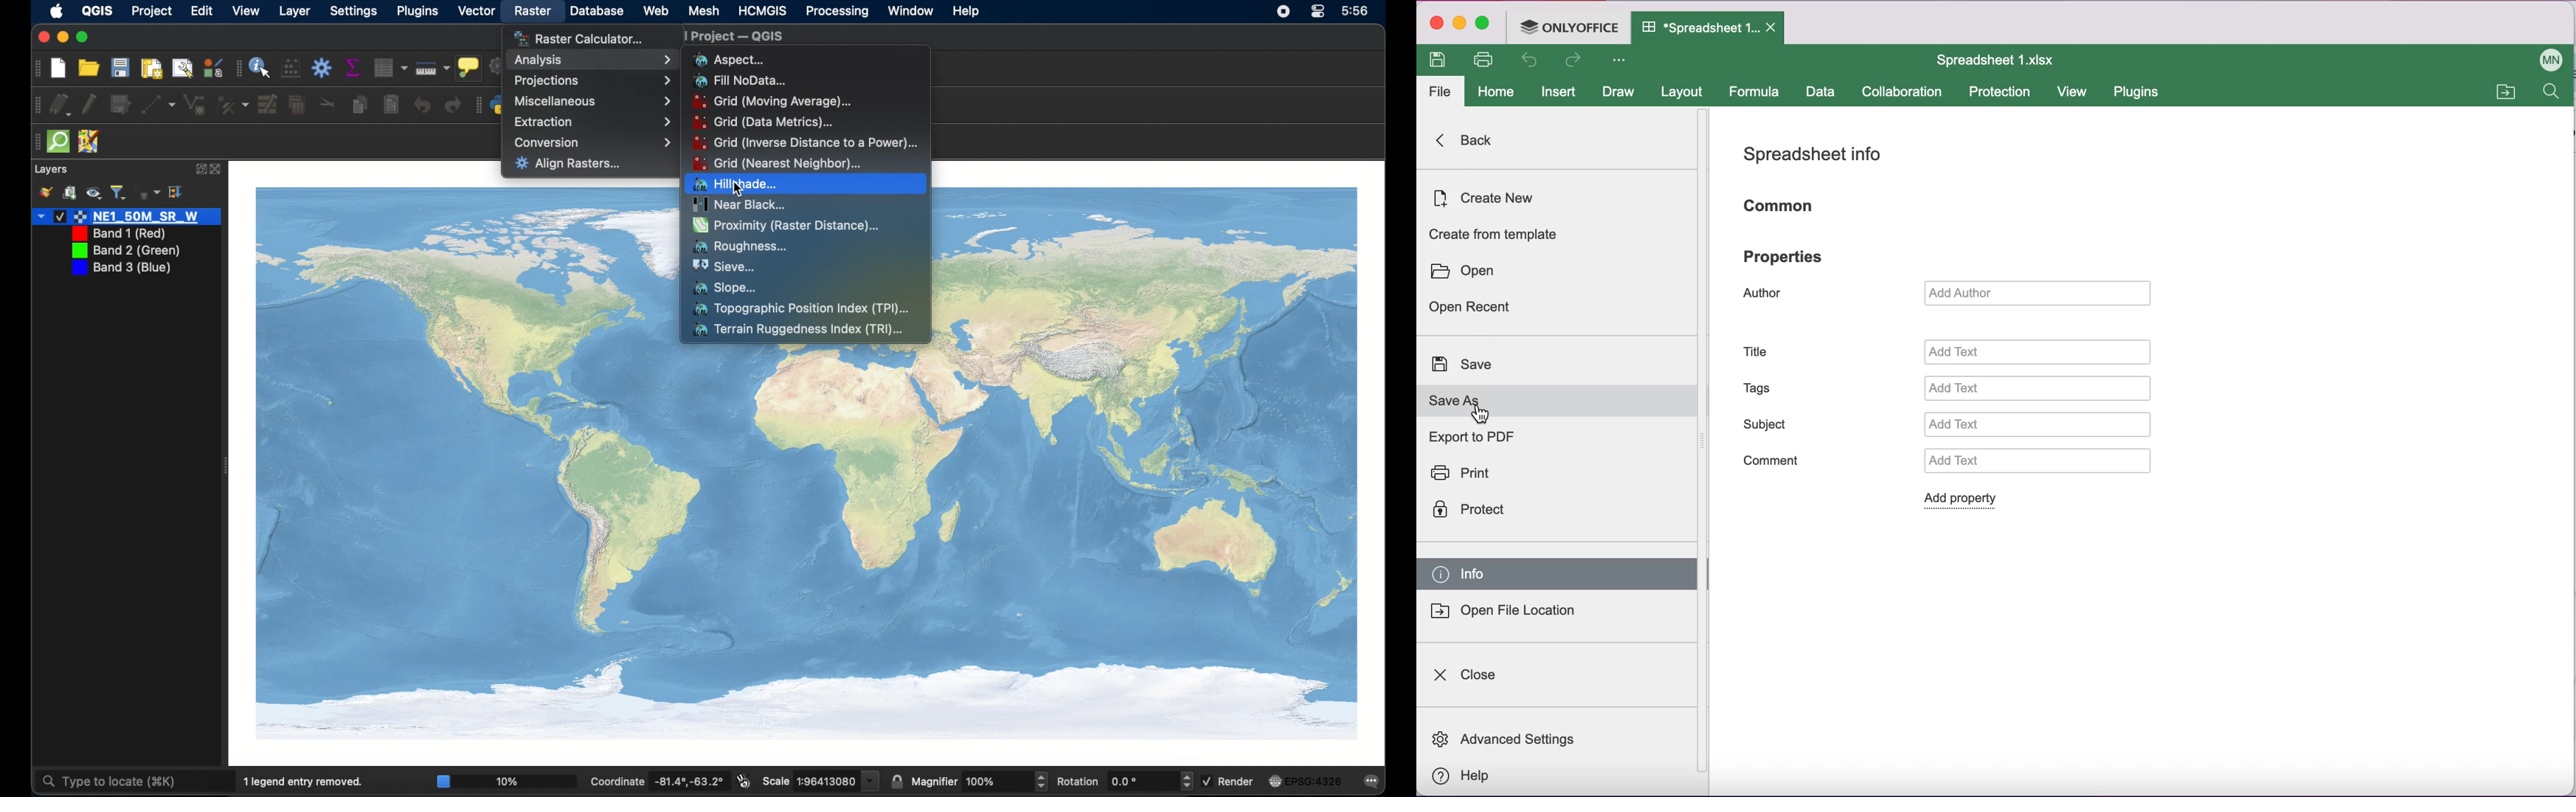 Image resolution: width=2576 pixels, height=812 pixels. What do you see at coordinates (533, 13) in the screenshot?
I see `raster` at bounding box center [533, 13].